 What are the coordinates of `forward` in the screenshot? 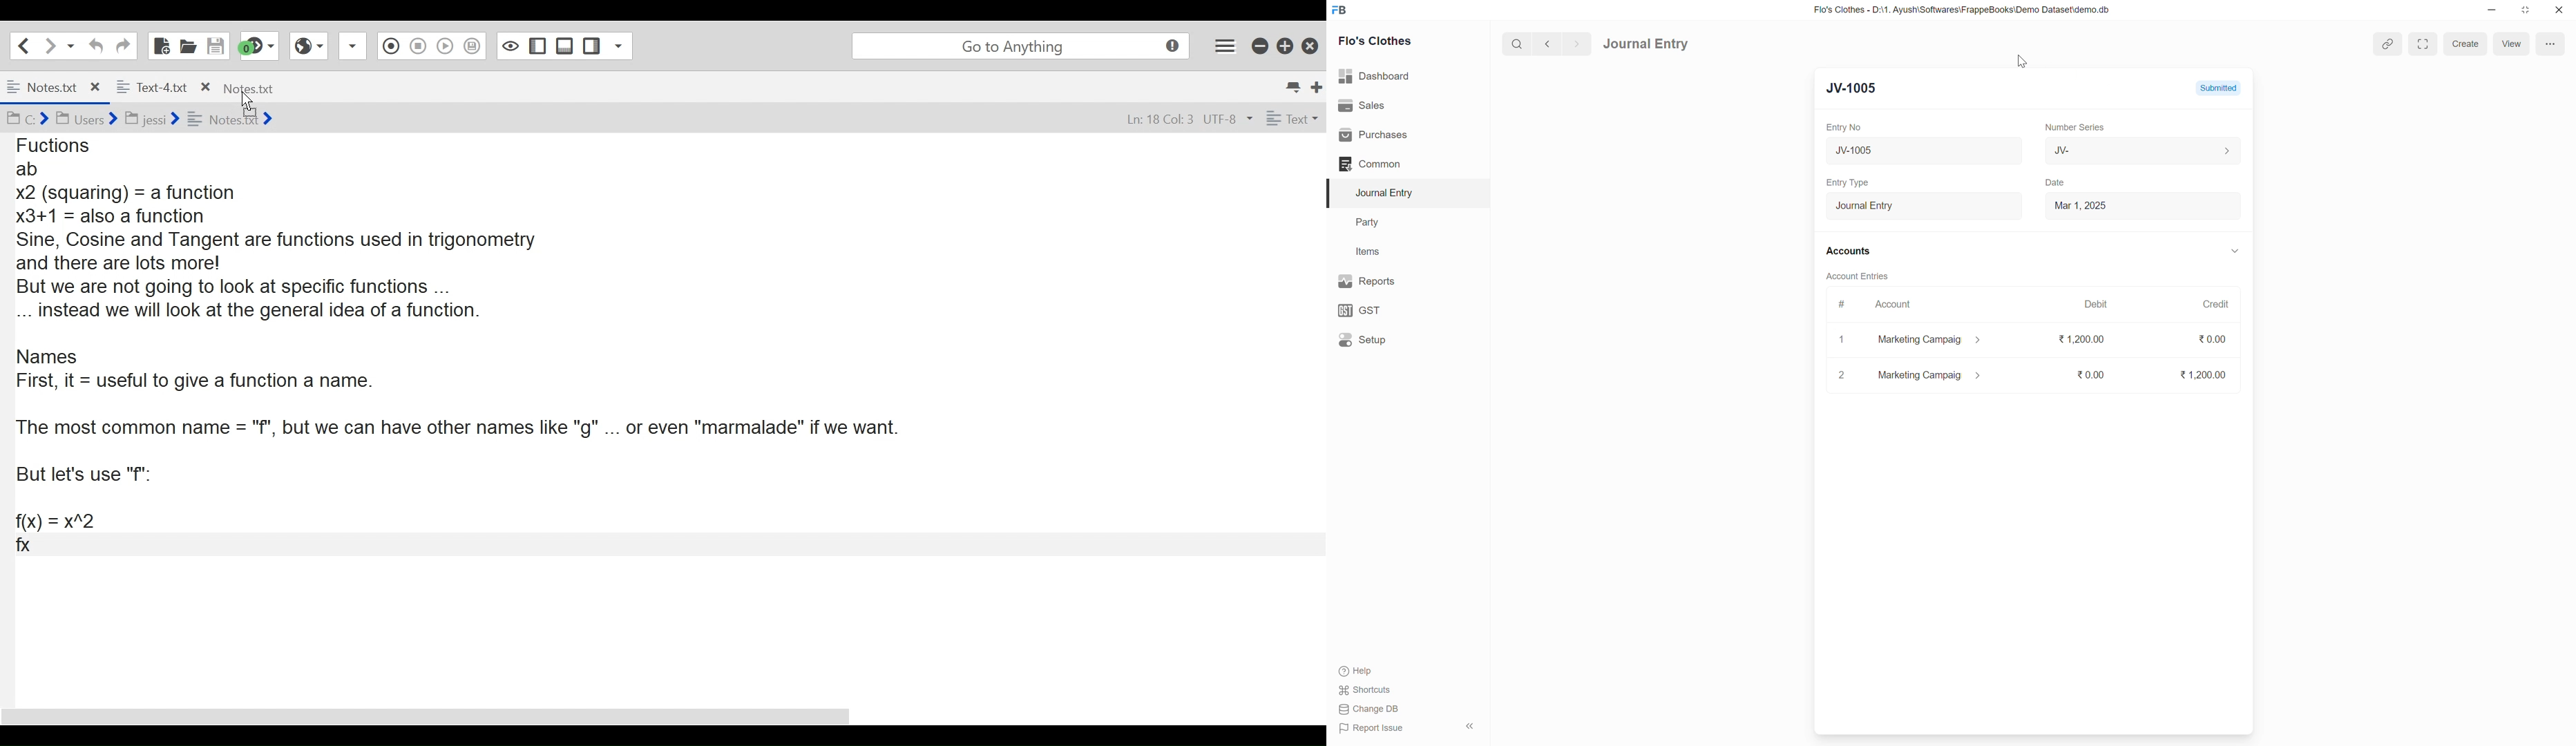 It's located at (1574, 44).